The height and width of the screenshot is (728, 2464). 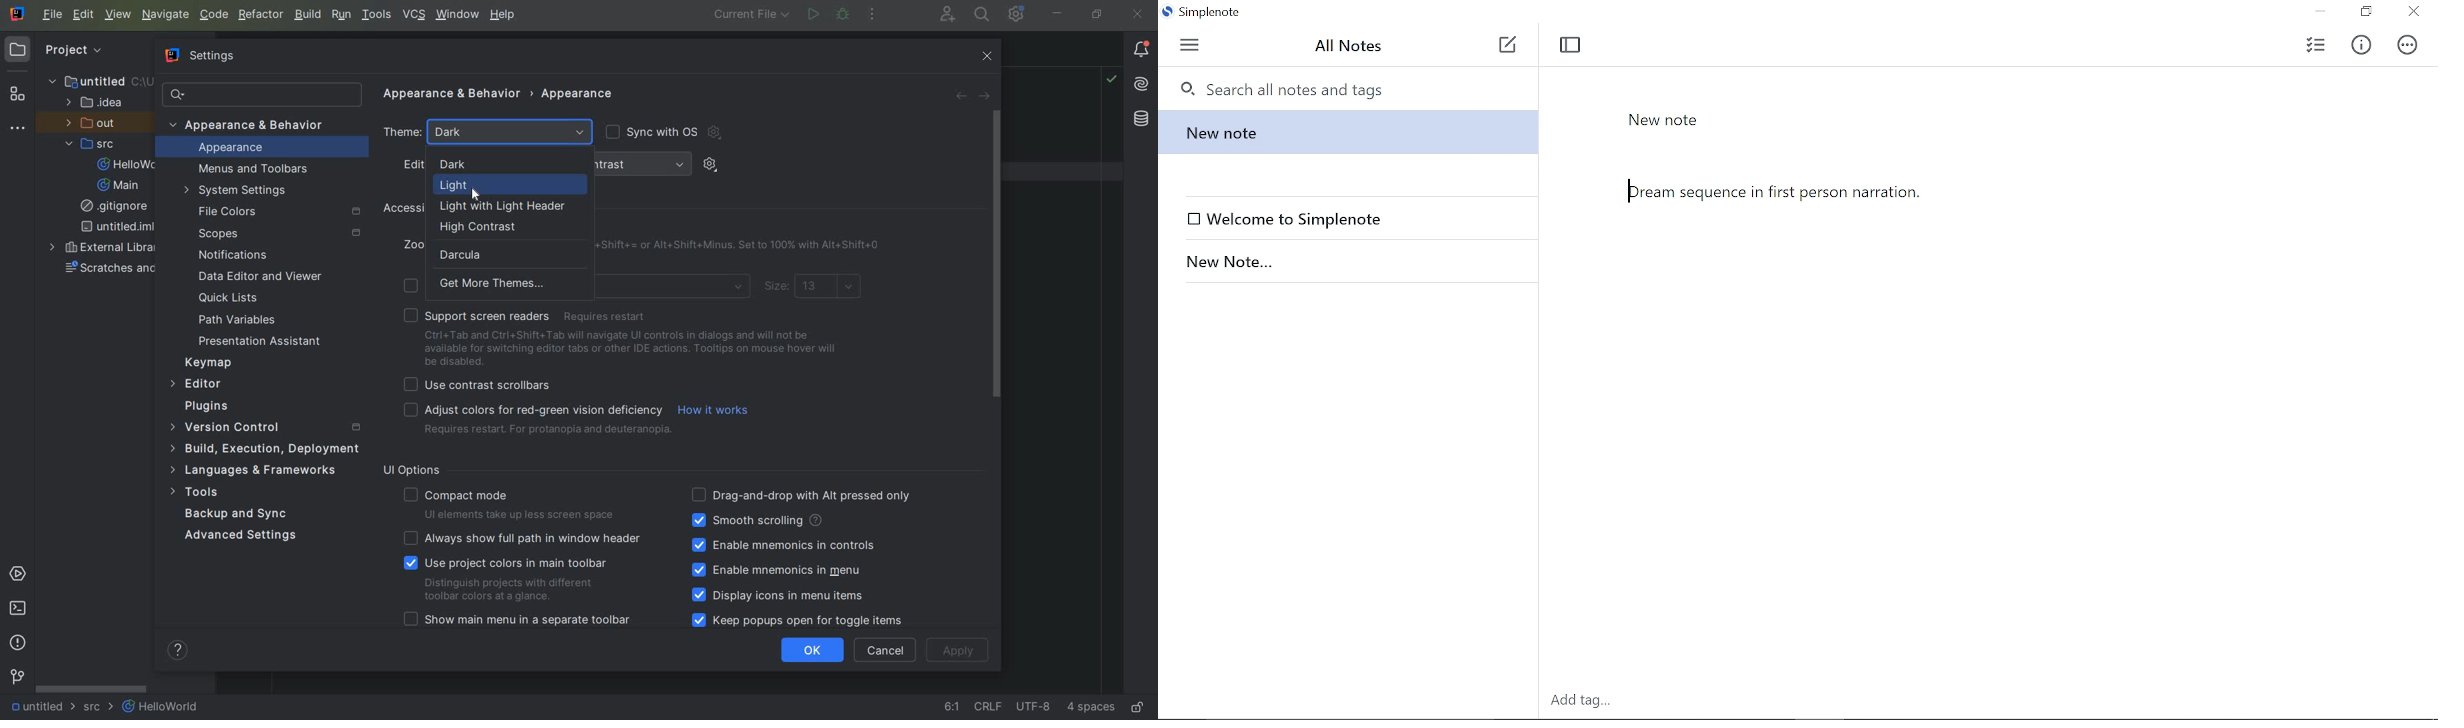 I want to click on DATA EDITOR AND VIEWER, so click(x=259, y=277).